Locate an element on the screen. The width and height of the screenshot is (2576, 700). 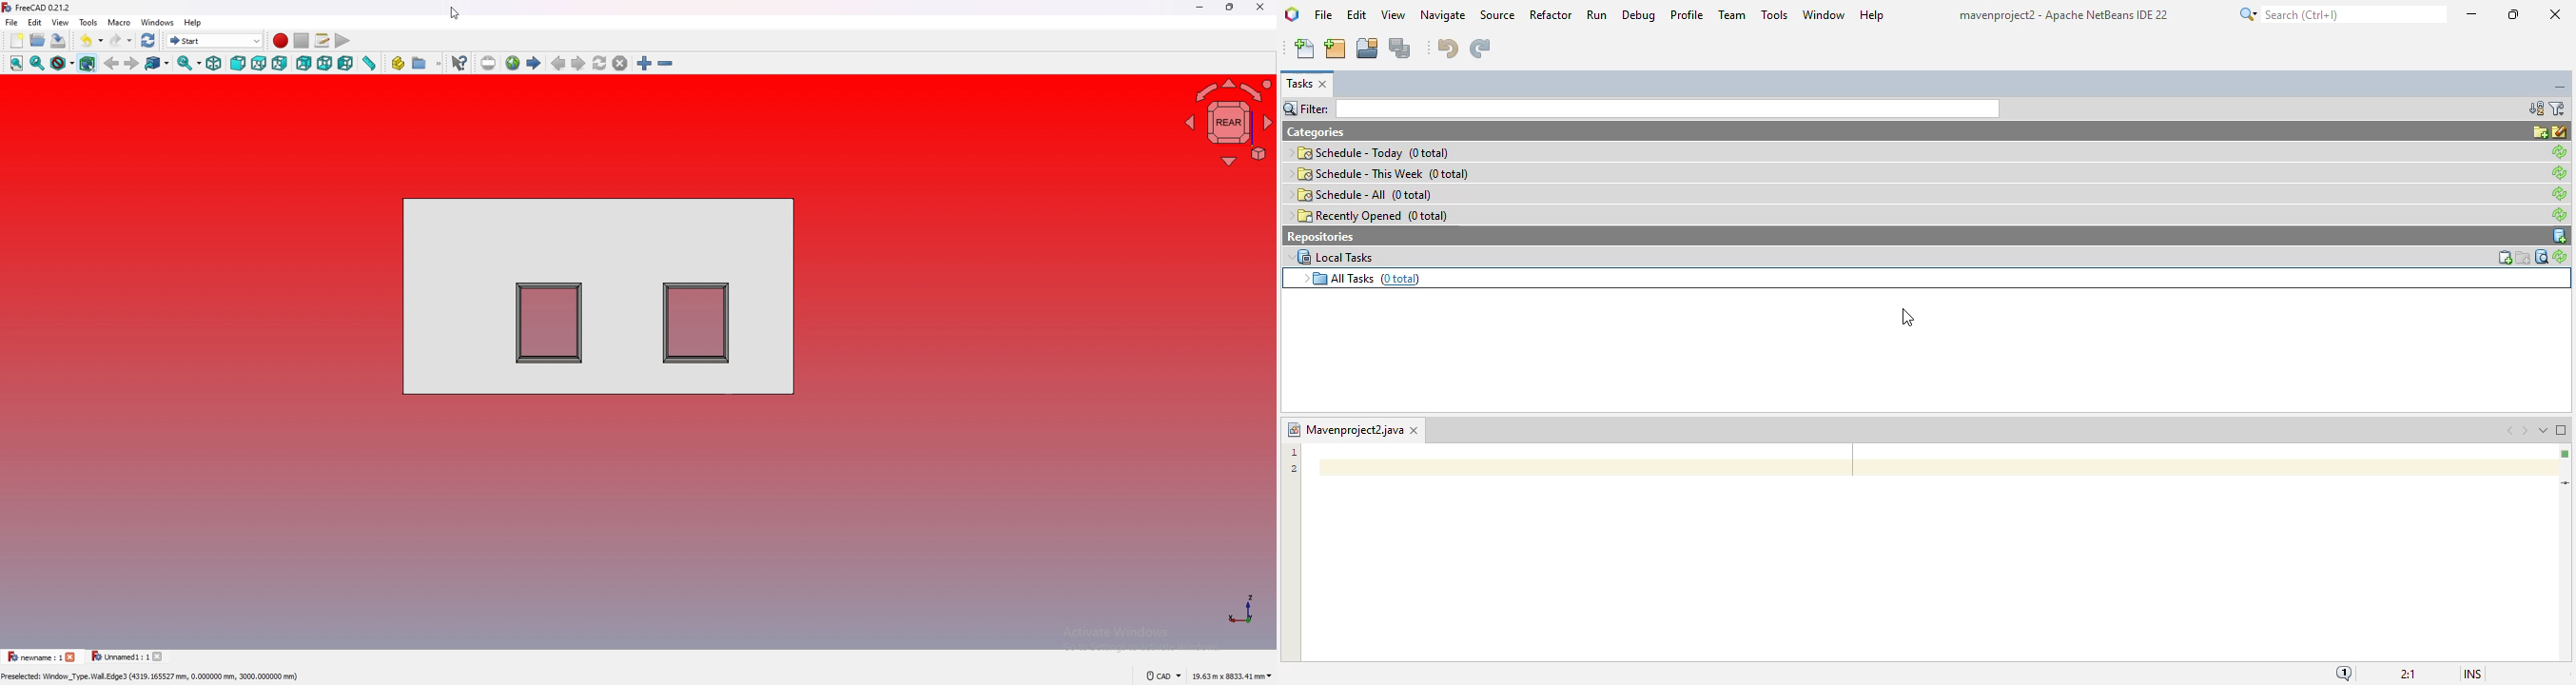
isometric is located at coordinates (213, 63).